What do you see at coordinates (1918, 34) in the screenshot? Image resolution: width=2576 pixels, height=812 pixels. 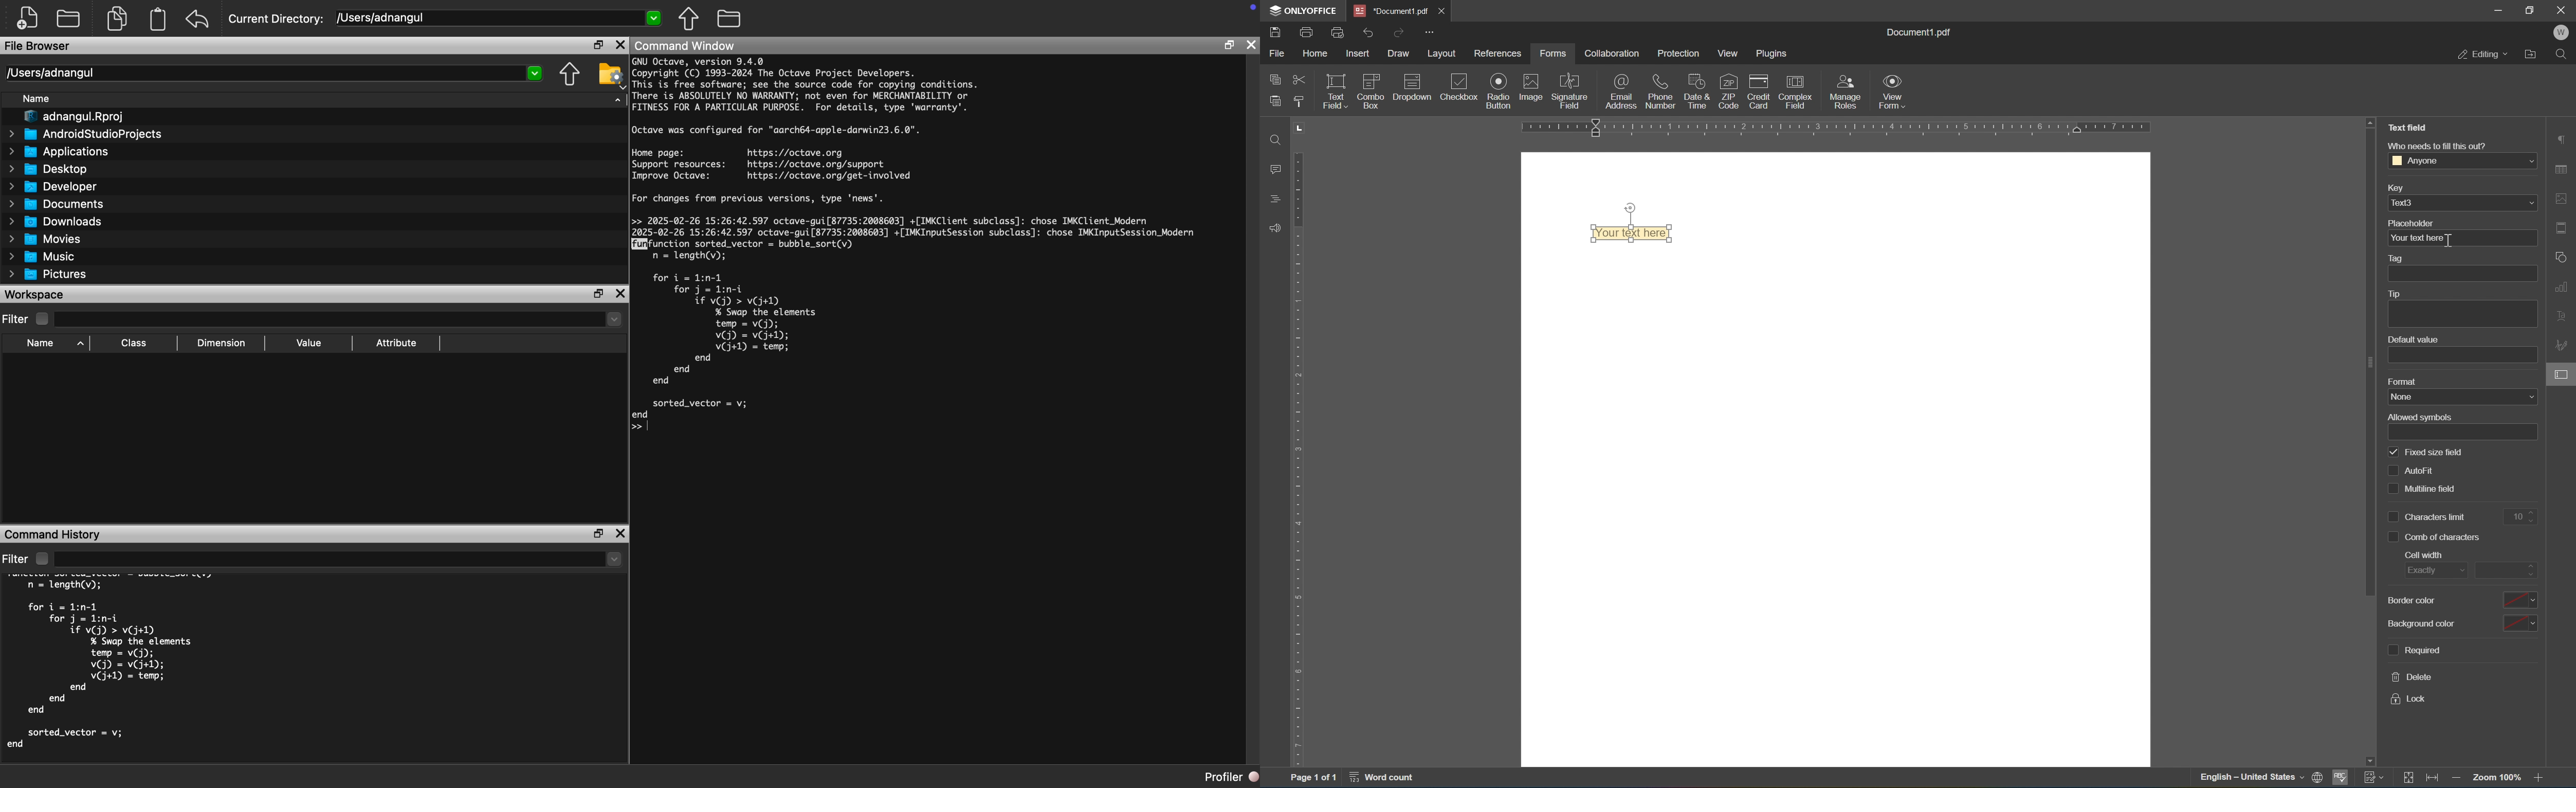 I see `document1.pdf` at bounding box center [1918, 34].